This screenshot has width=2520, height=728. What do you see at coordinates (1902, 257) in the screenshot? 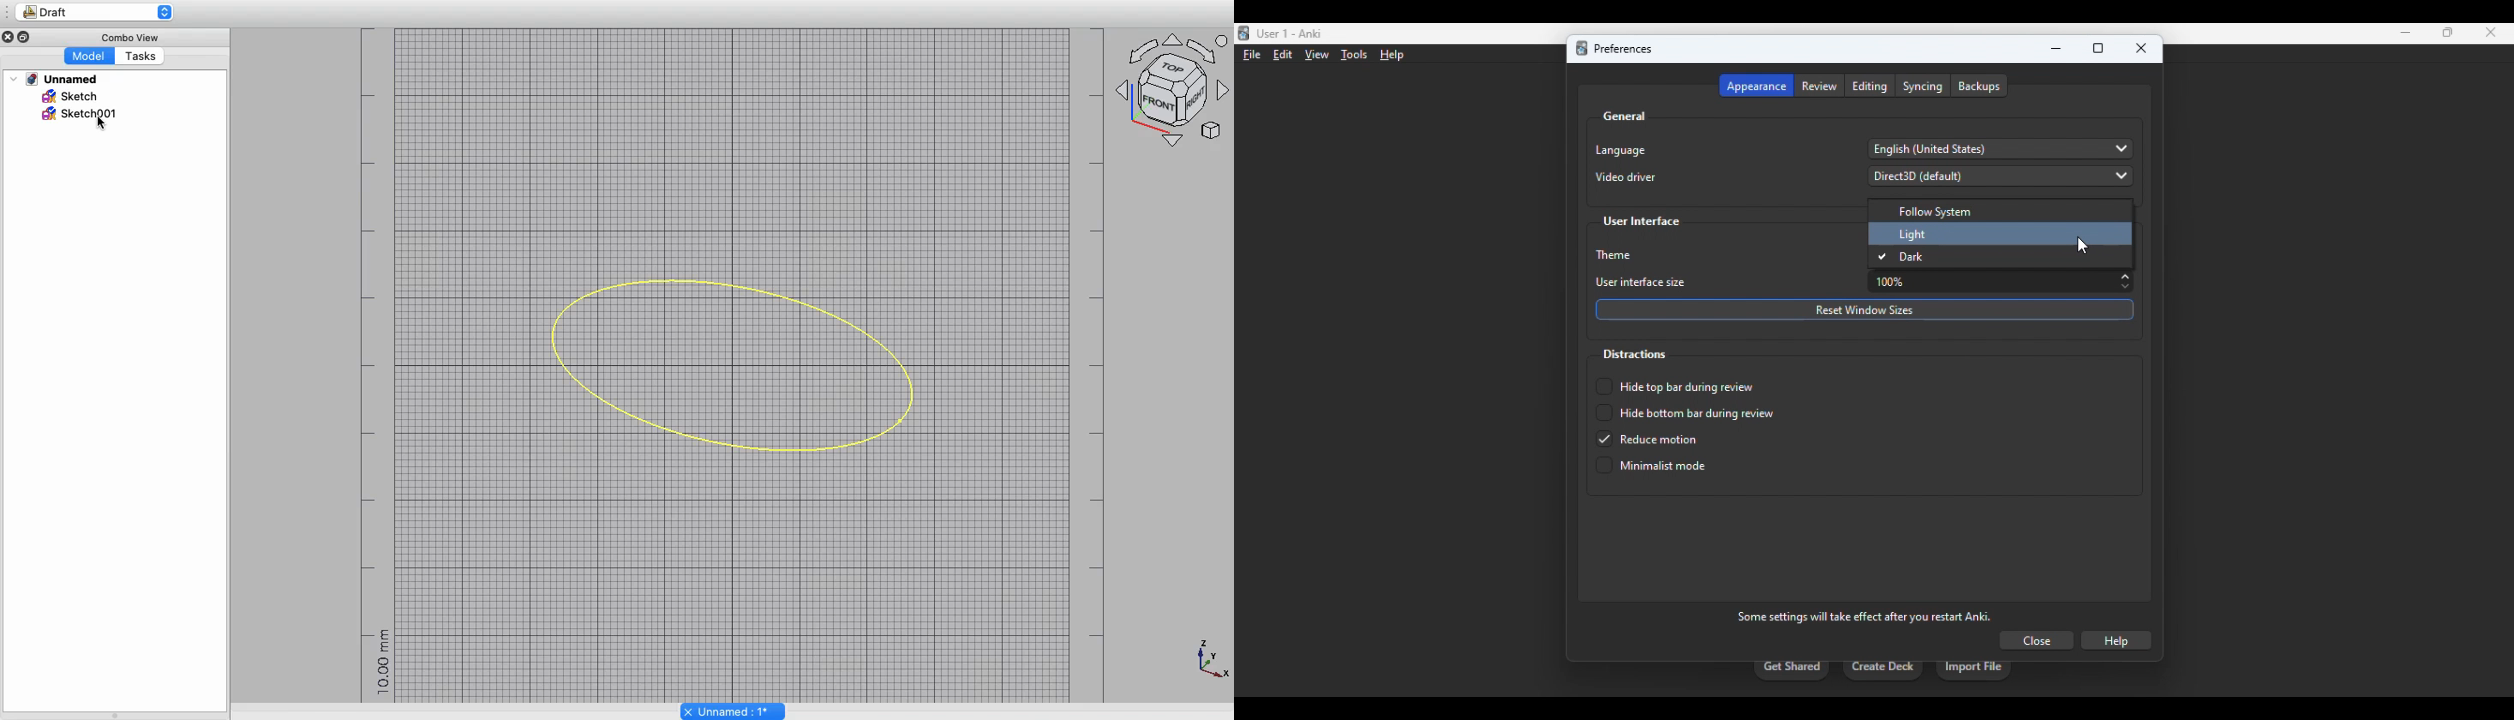
I see `dark` at bounding box center [1902, 257].